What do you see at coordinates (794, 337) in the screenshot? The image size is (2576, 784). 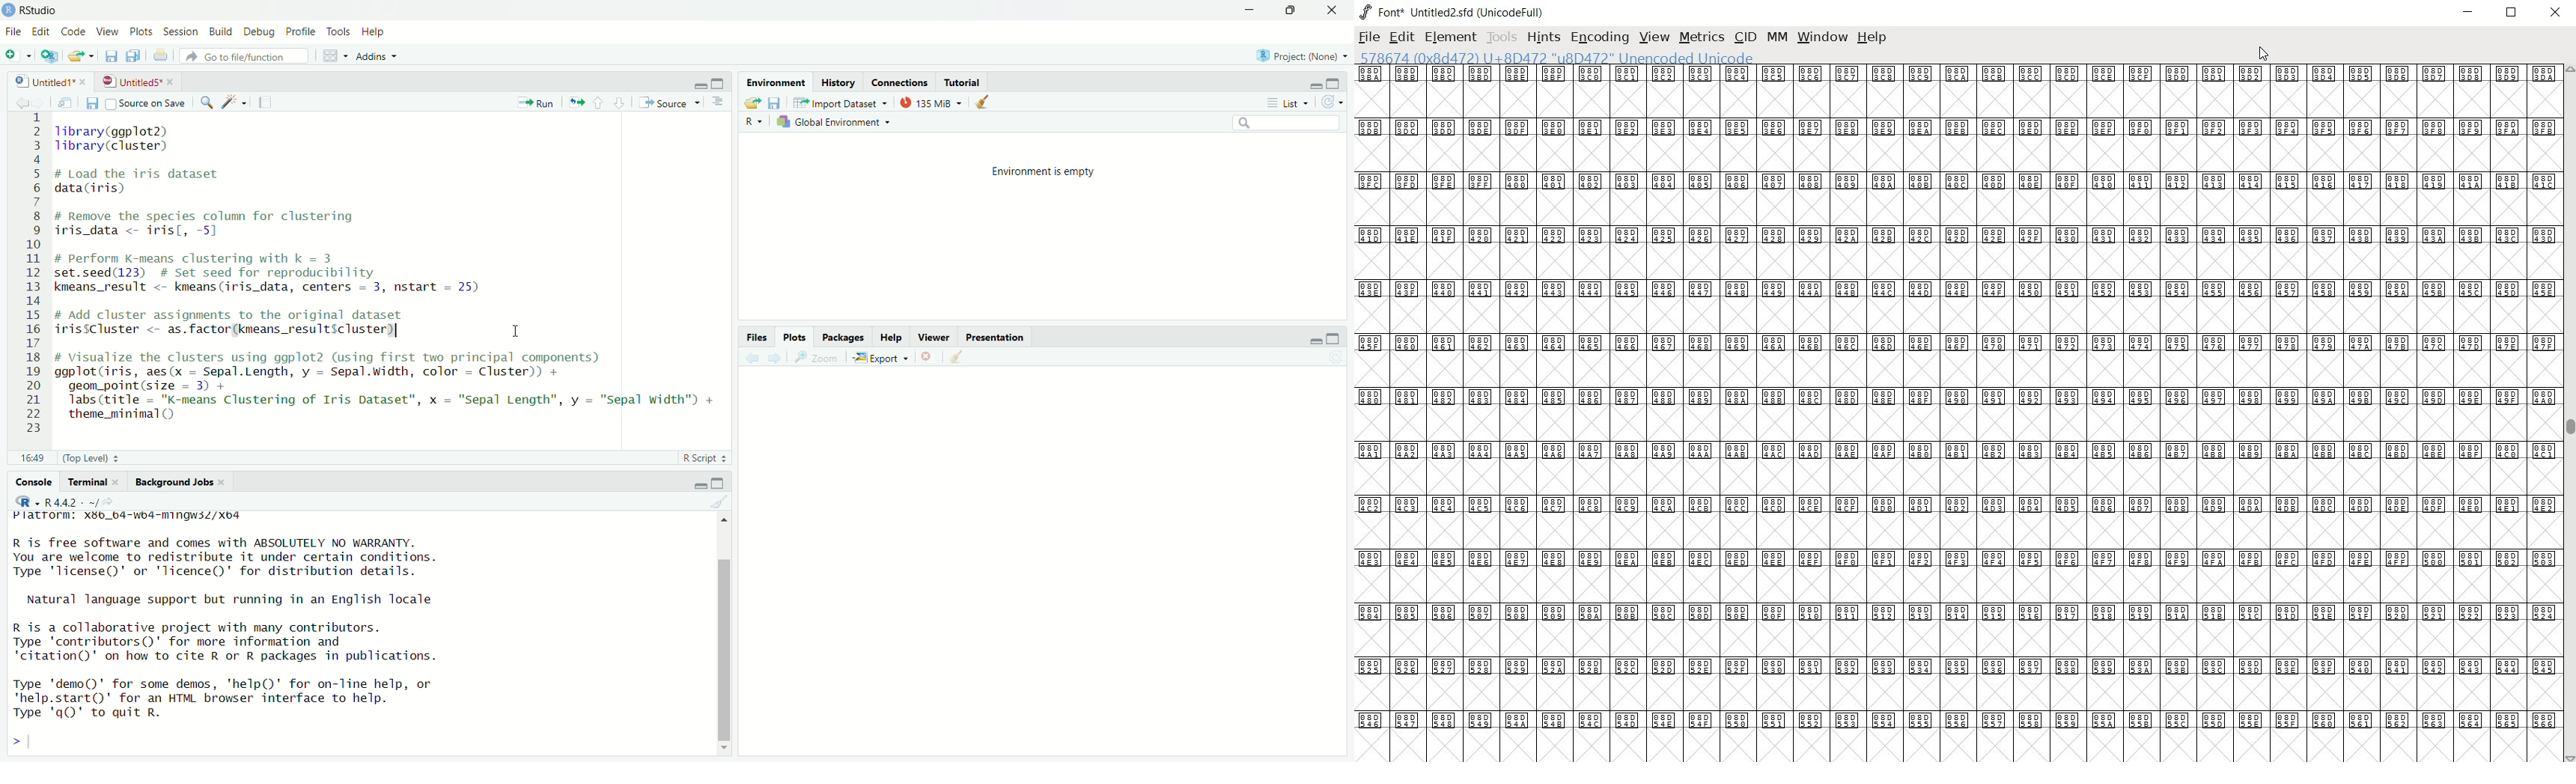 I see `plots` at bounding box center [794, 337].